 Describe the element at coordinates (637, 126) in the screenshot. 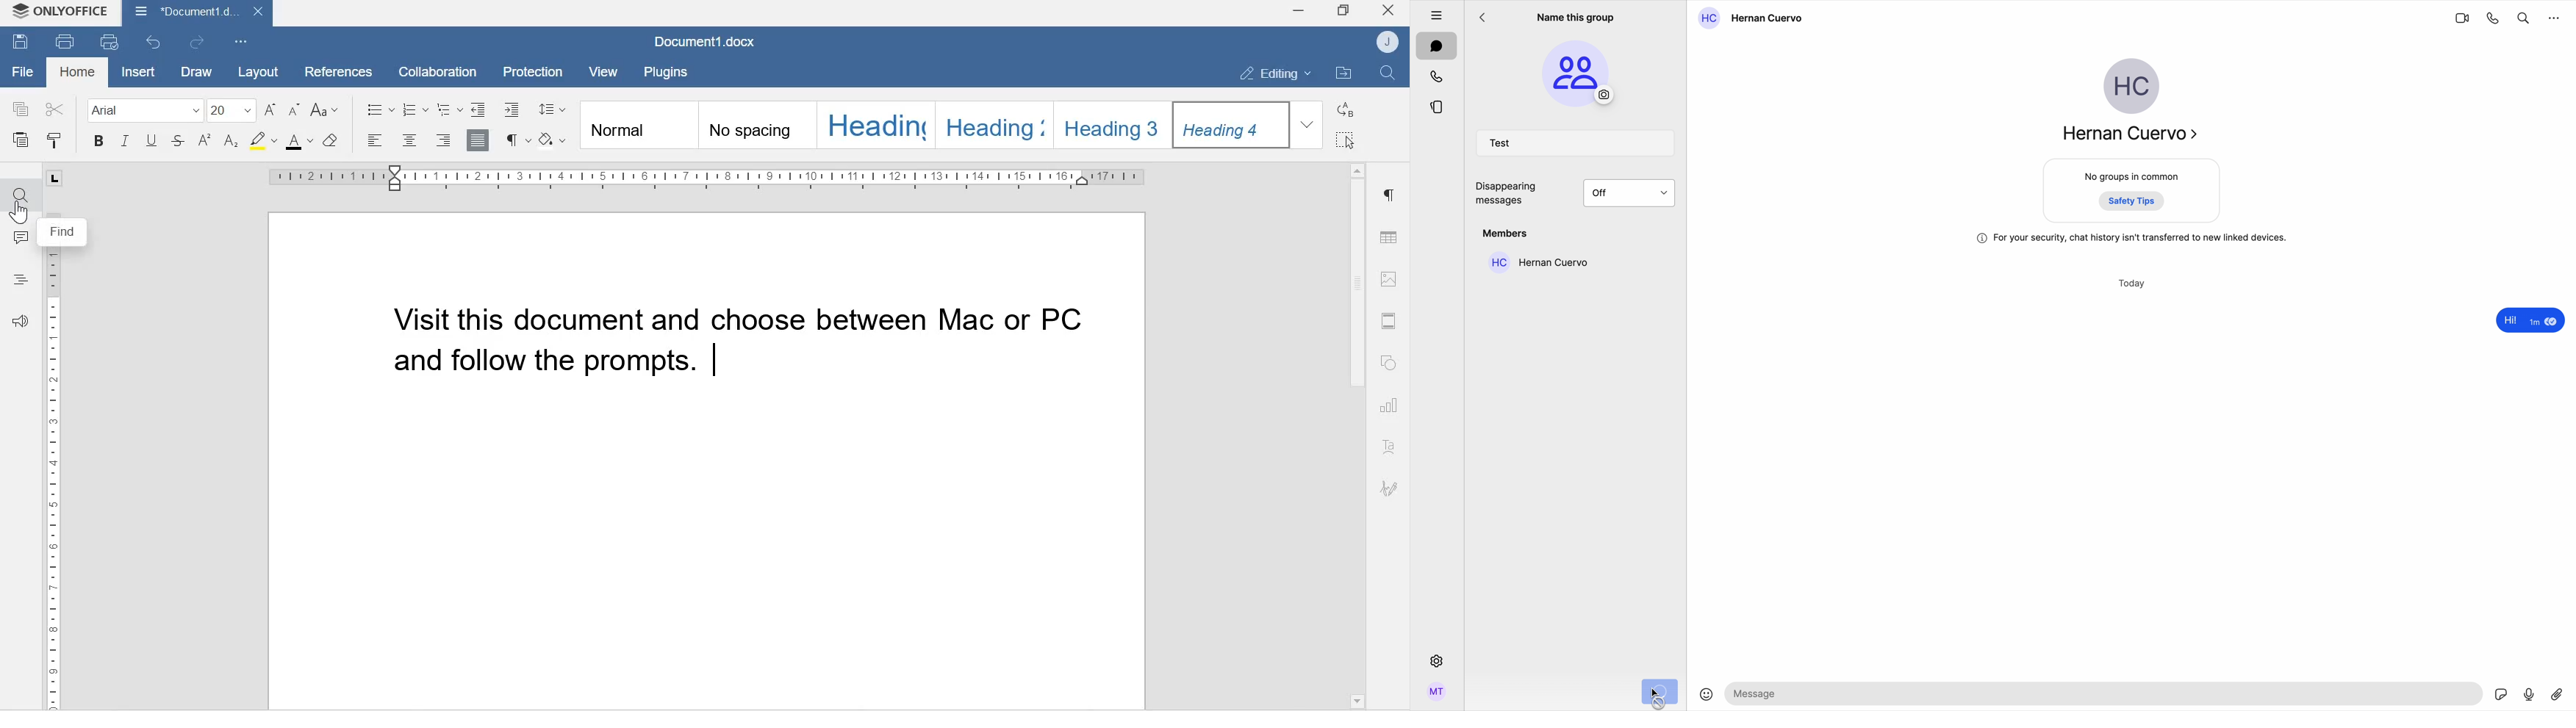

I see `Normal` at that location.